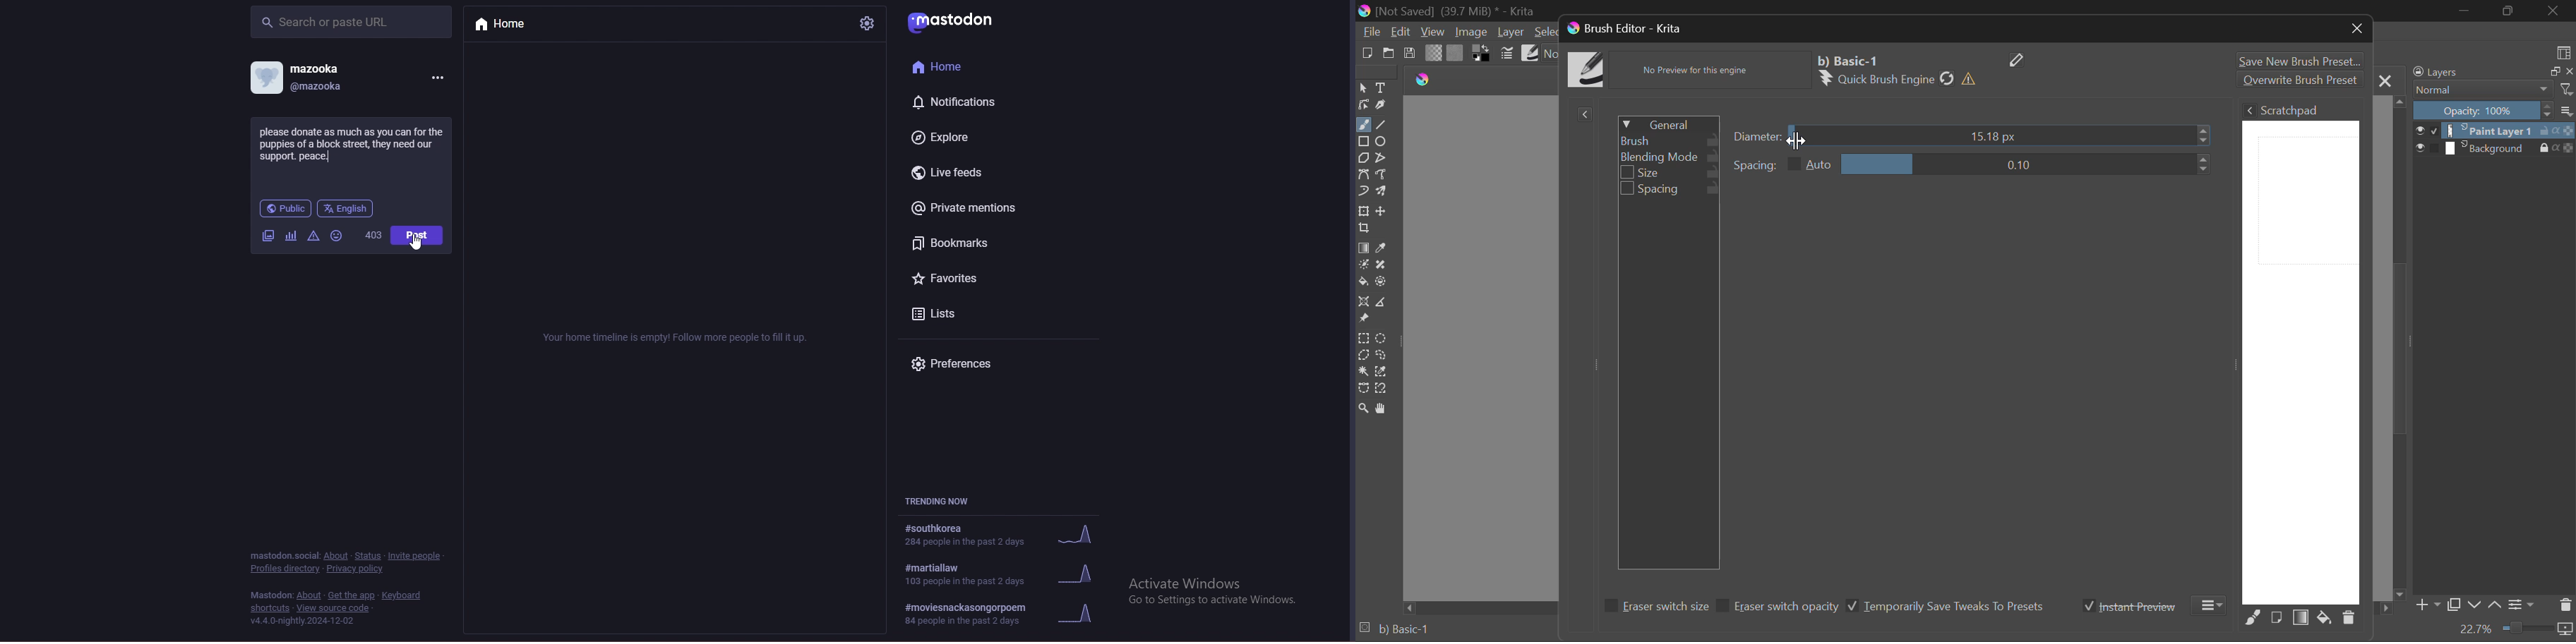  What do you see at coordinates (347, 209) in the screenshot?
I see `language` at bounding box center [347, 209].